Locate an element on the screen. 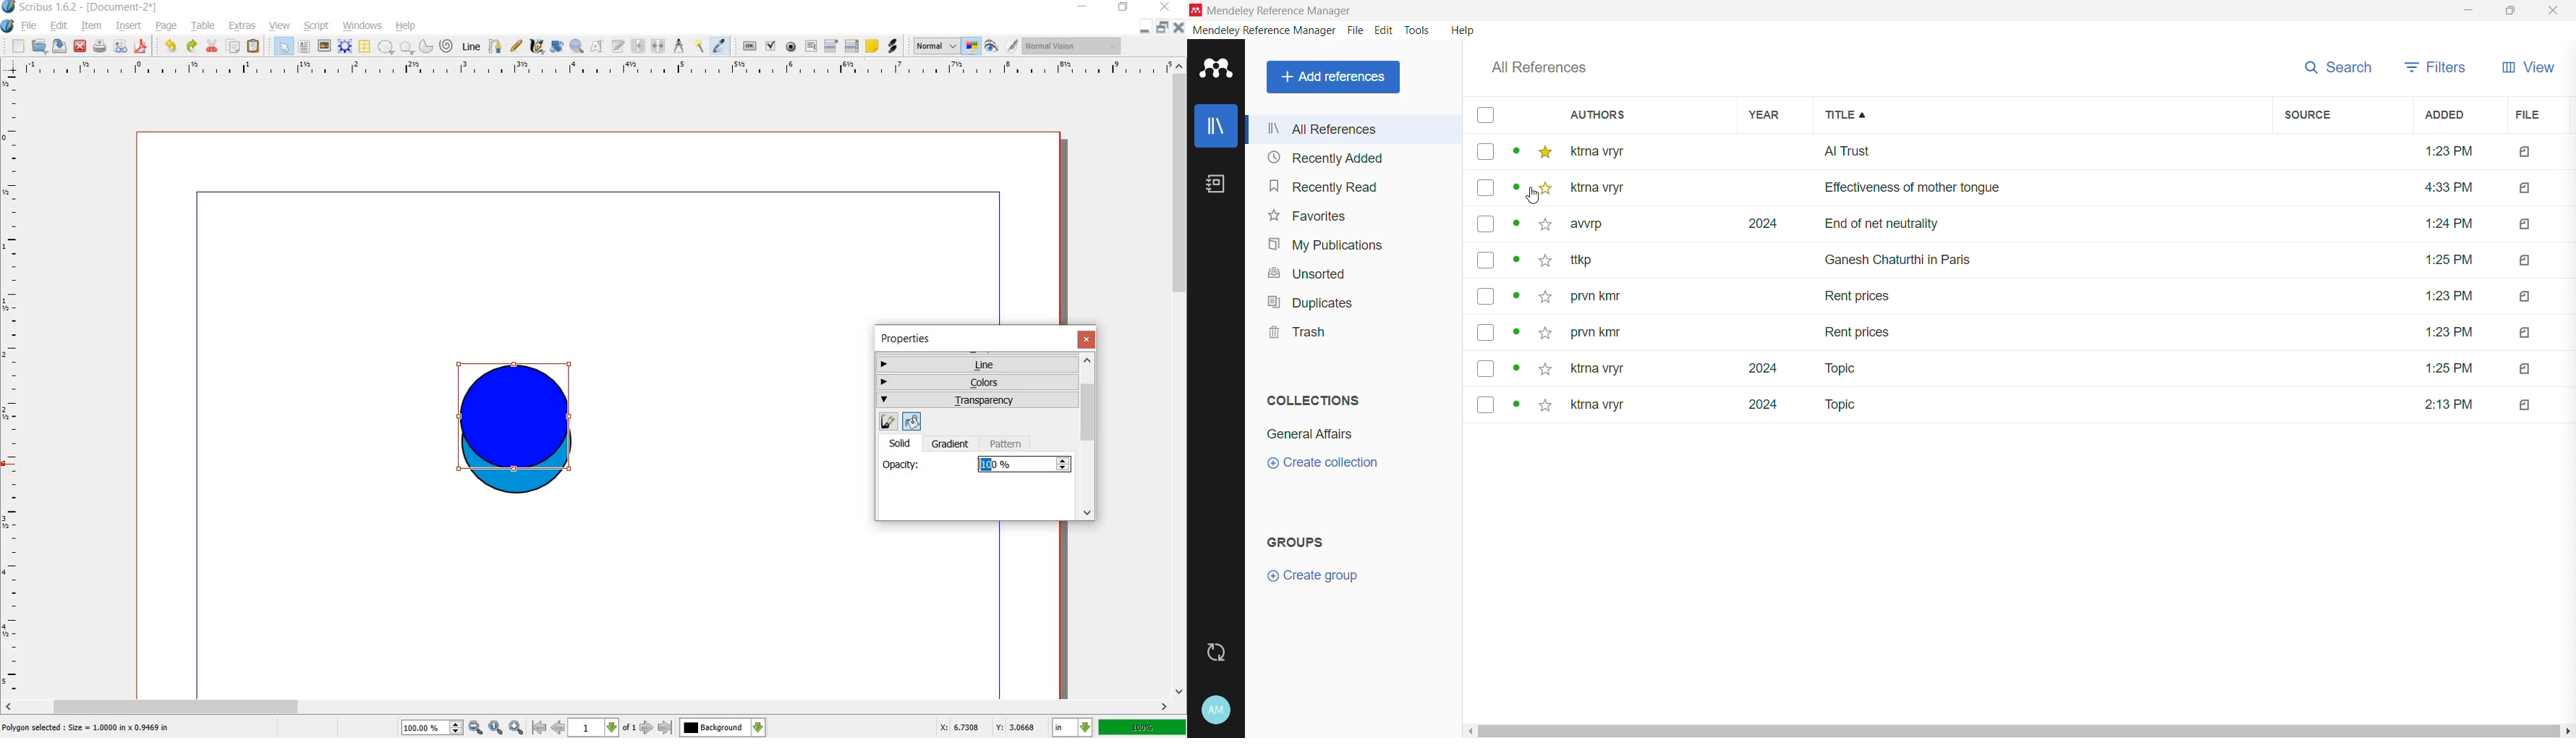 This screenshot has height=756, width=2576. ktma vtyr is located at coordinates (1607, 150).